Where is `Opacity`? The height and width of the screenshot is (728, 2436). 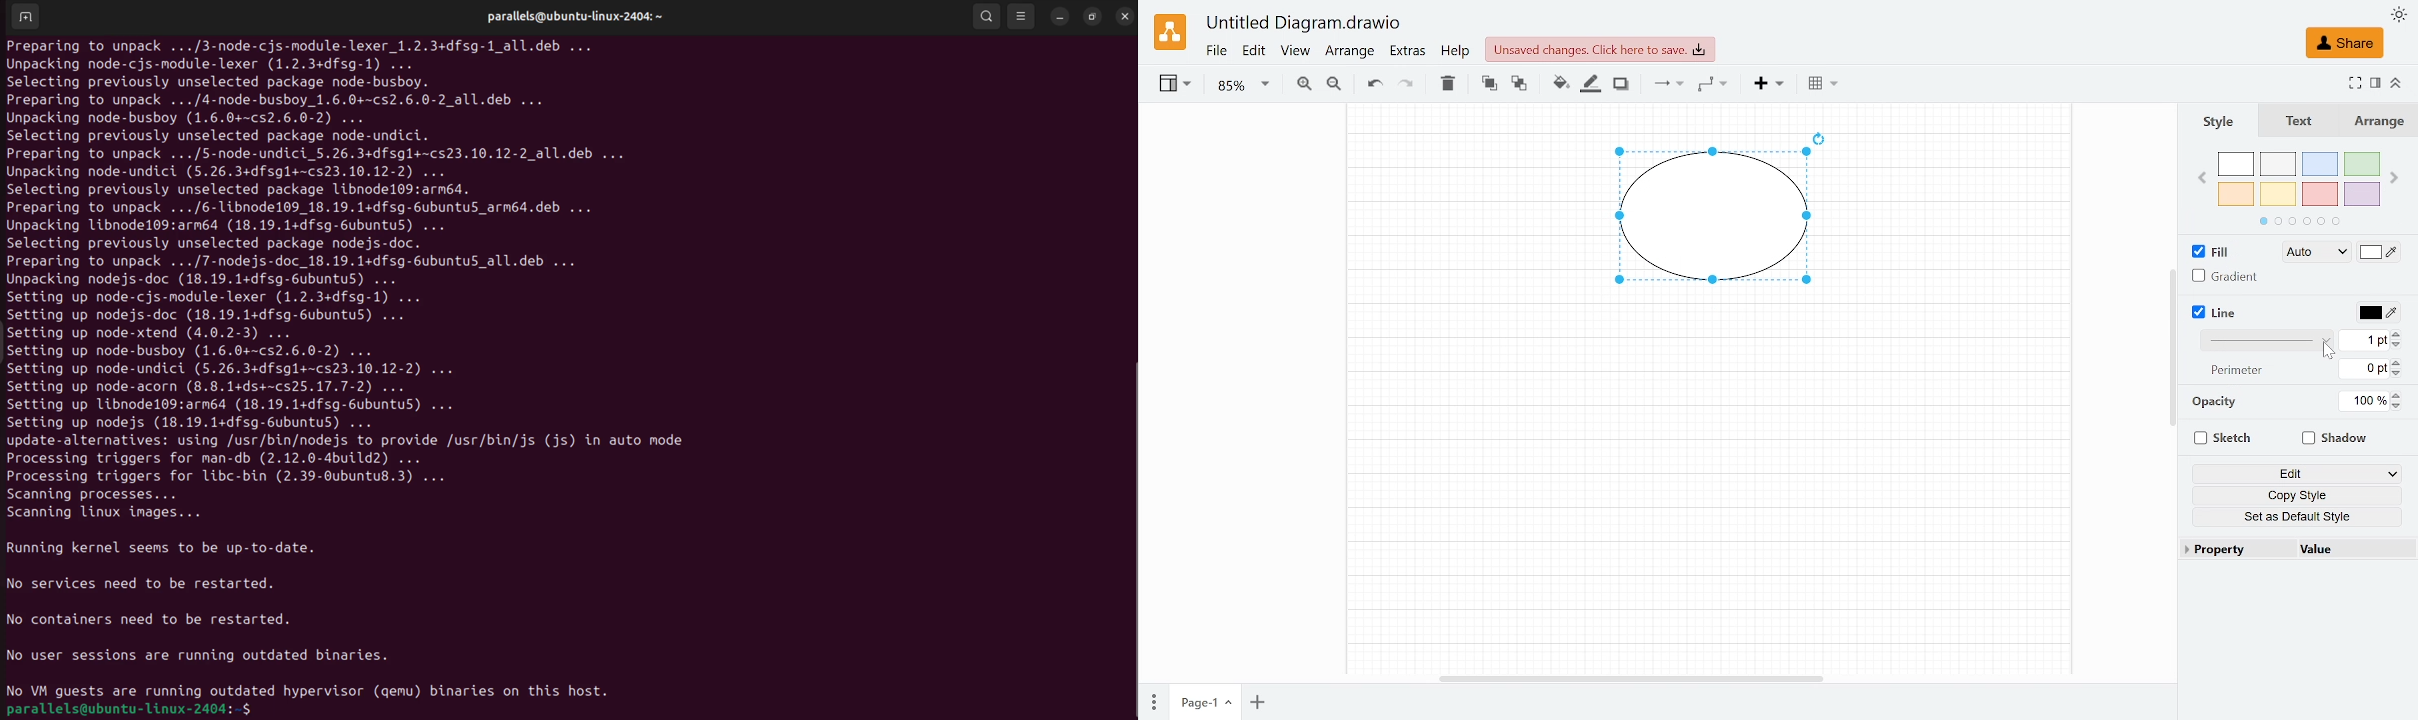
Opacity is located at coordinates (2213, 403).